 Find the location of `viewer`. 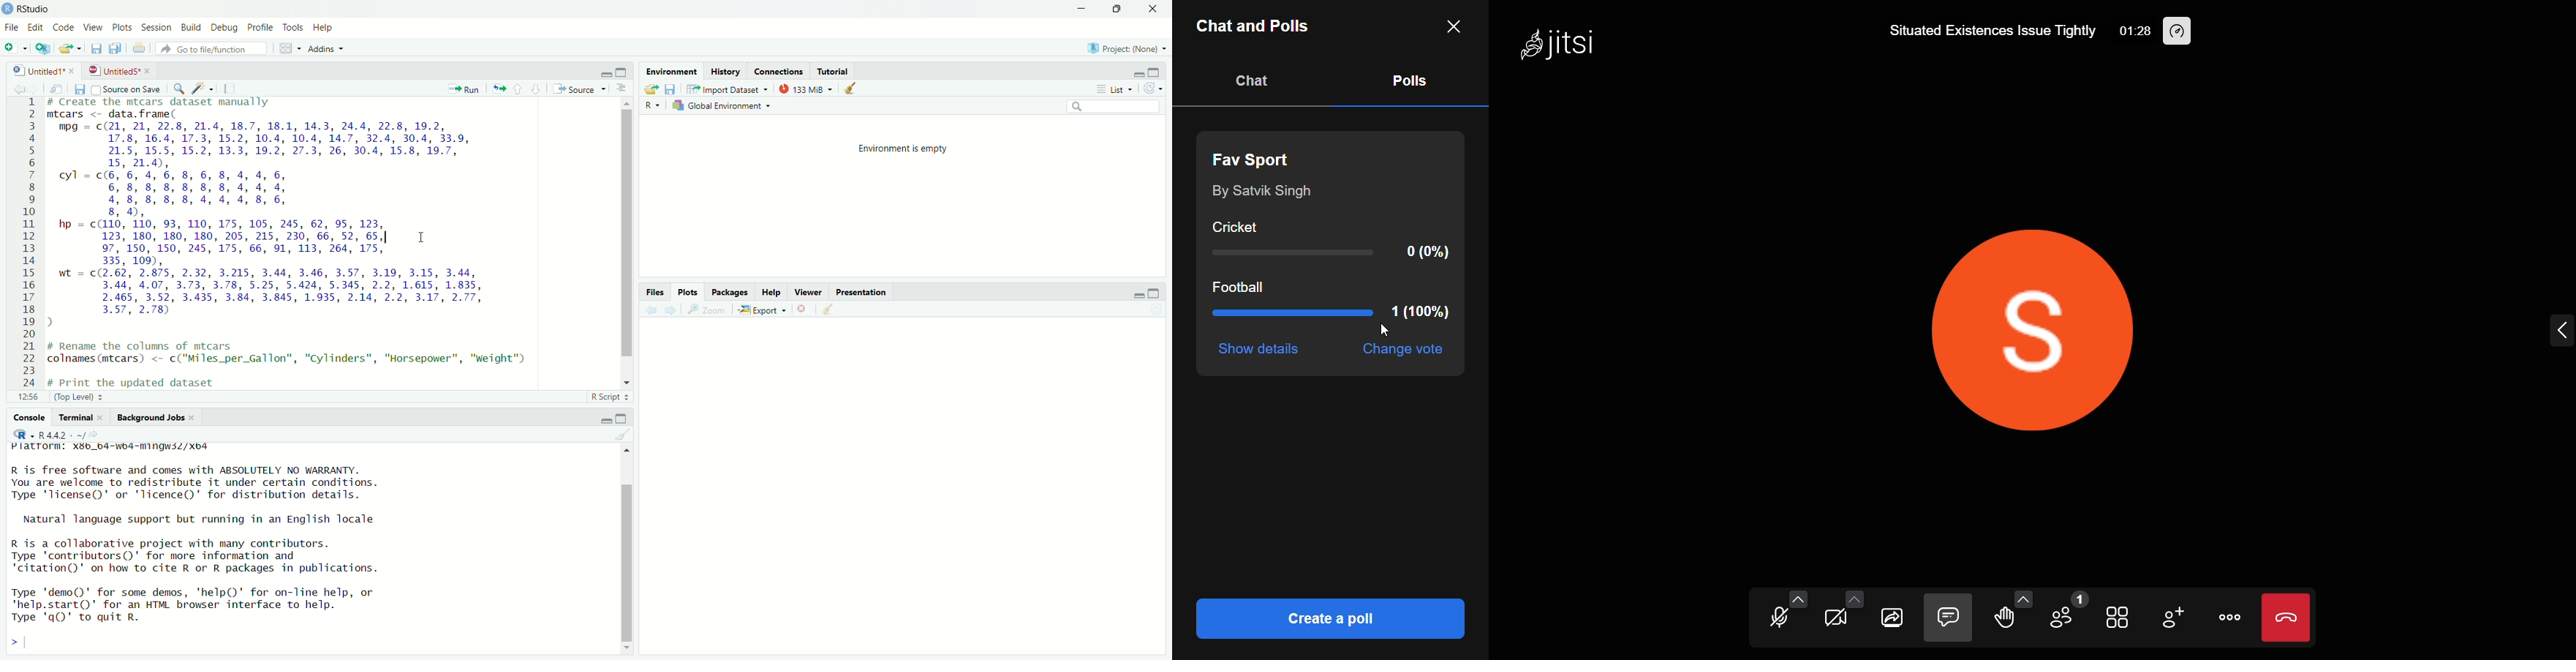

viewer is located at coordinates (809, 293).